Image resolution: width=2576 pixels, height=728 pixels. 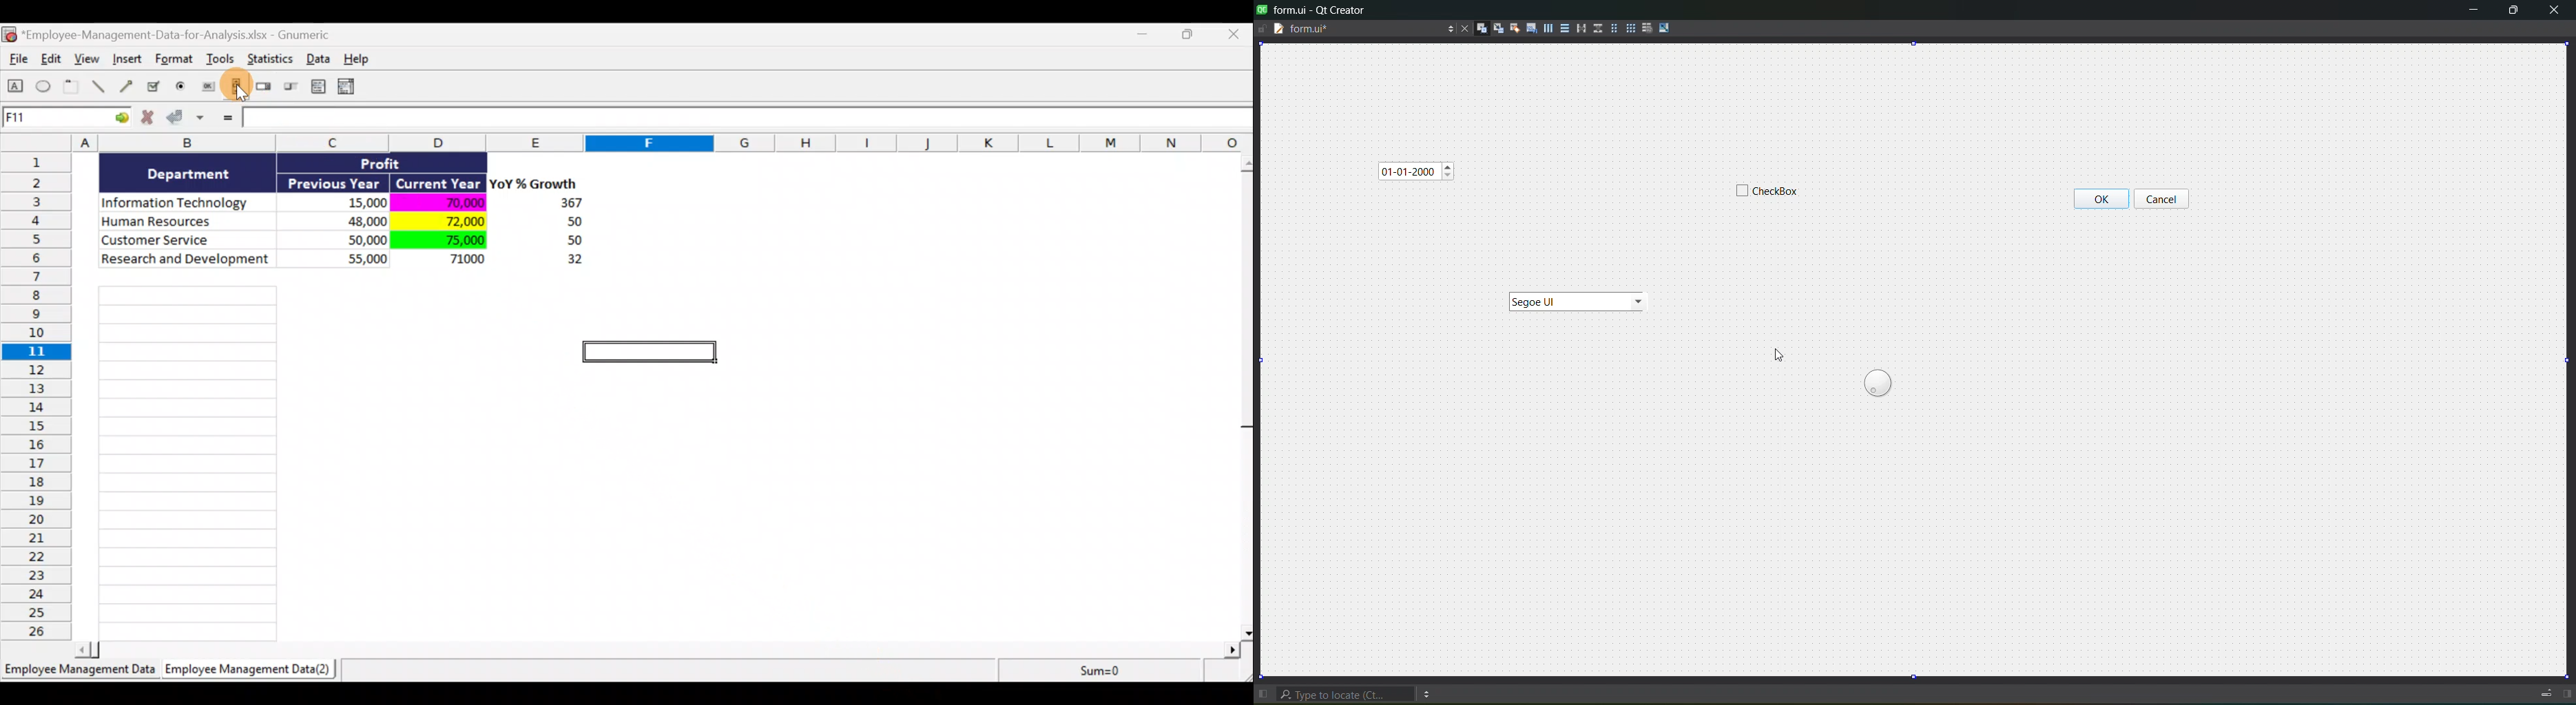 What do you see at coordinates (89, 59) in the screenshot?
I see `View` at bounding box center [89, 59].